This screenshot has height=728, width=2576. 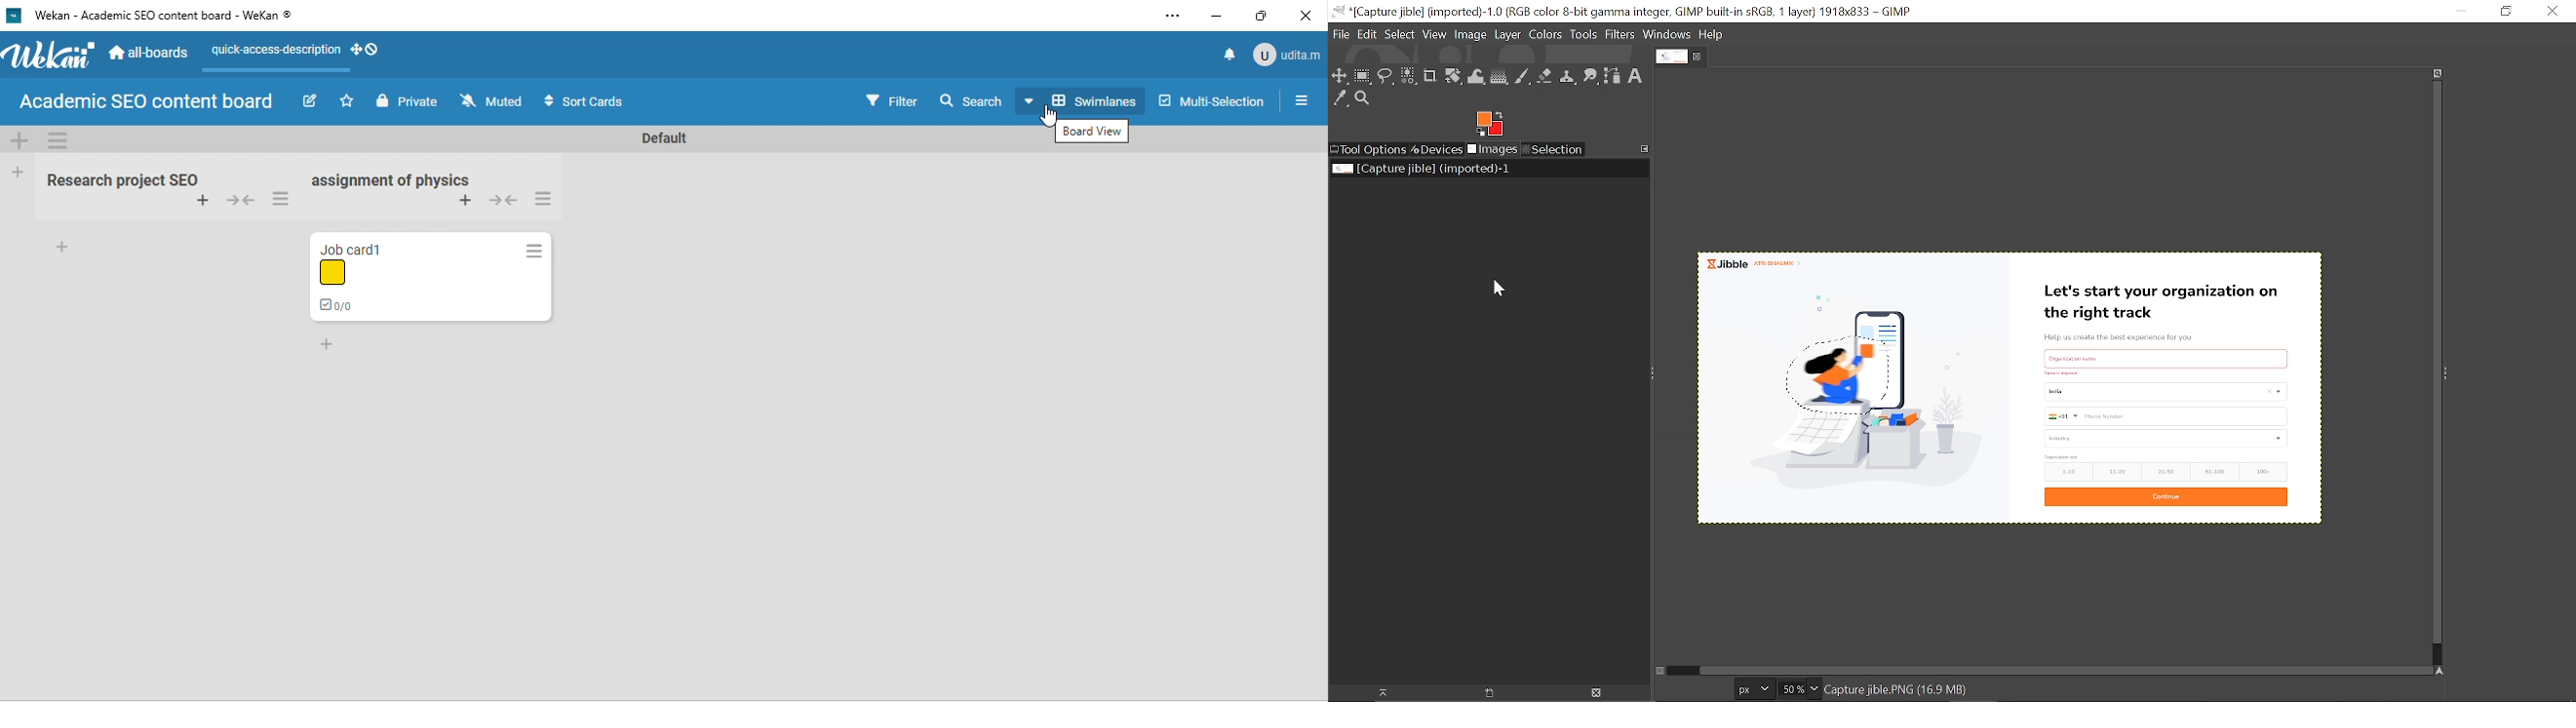 What do you see at coordinates (239, 202) in the screenshot?
I see `collapse` at bounding box center [239, 202].